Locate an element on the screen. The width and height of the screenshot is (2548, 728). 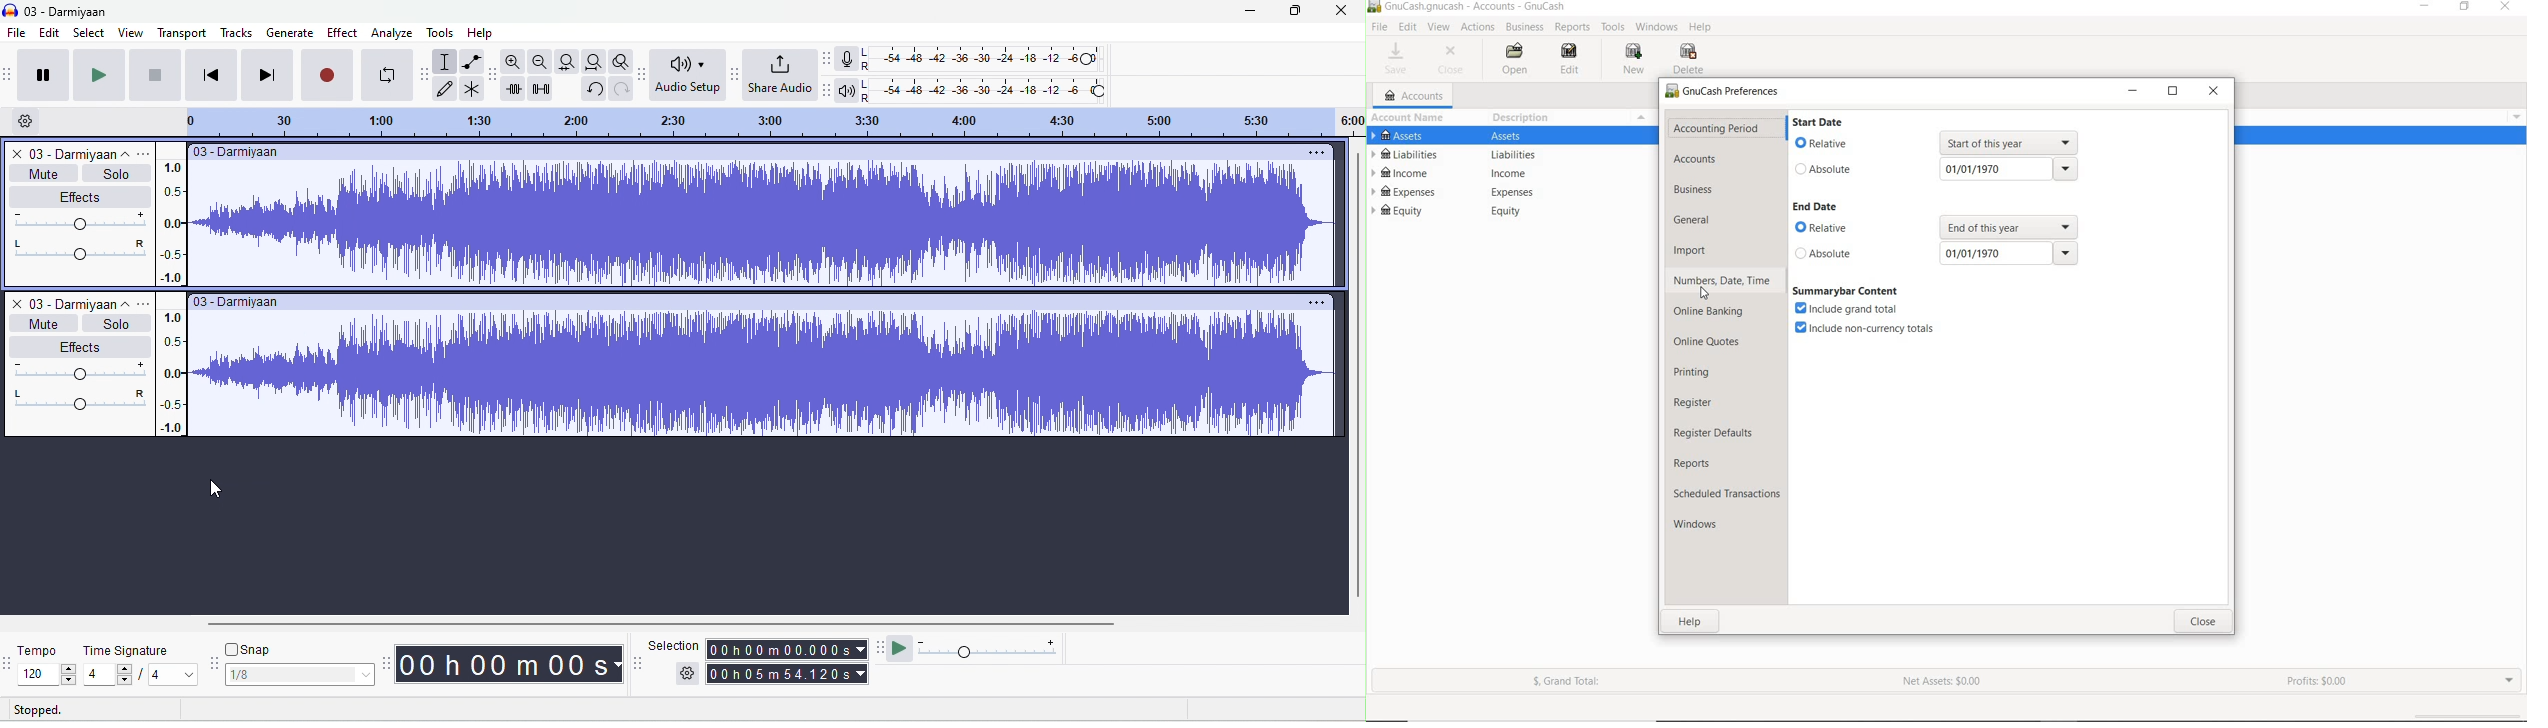
loop is located at coordinates (385, 74).